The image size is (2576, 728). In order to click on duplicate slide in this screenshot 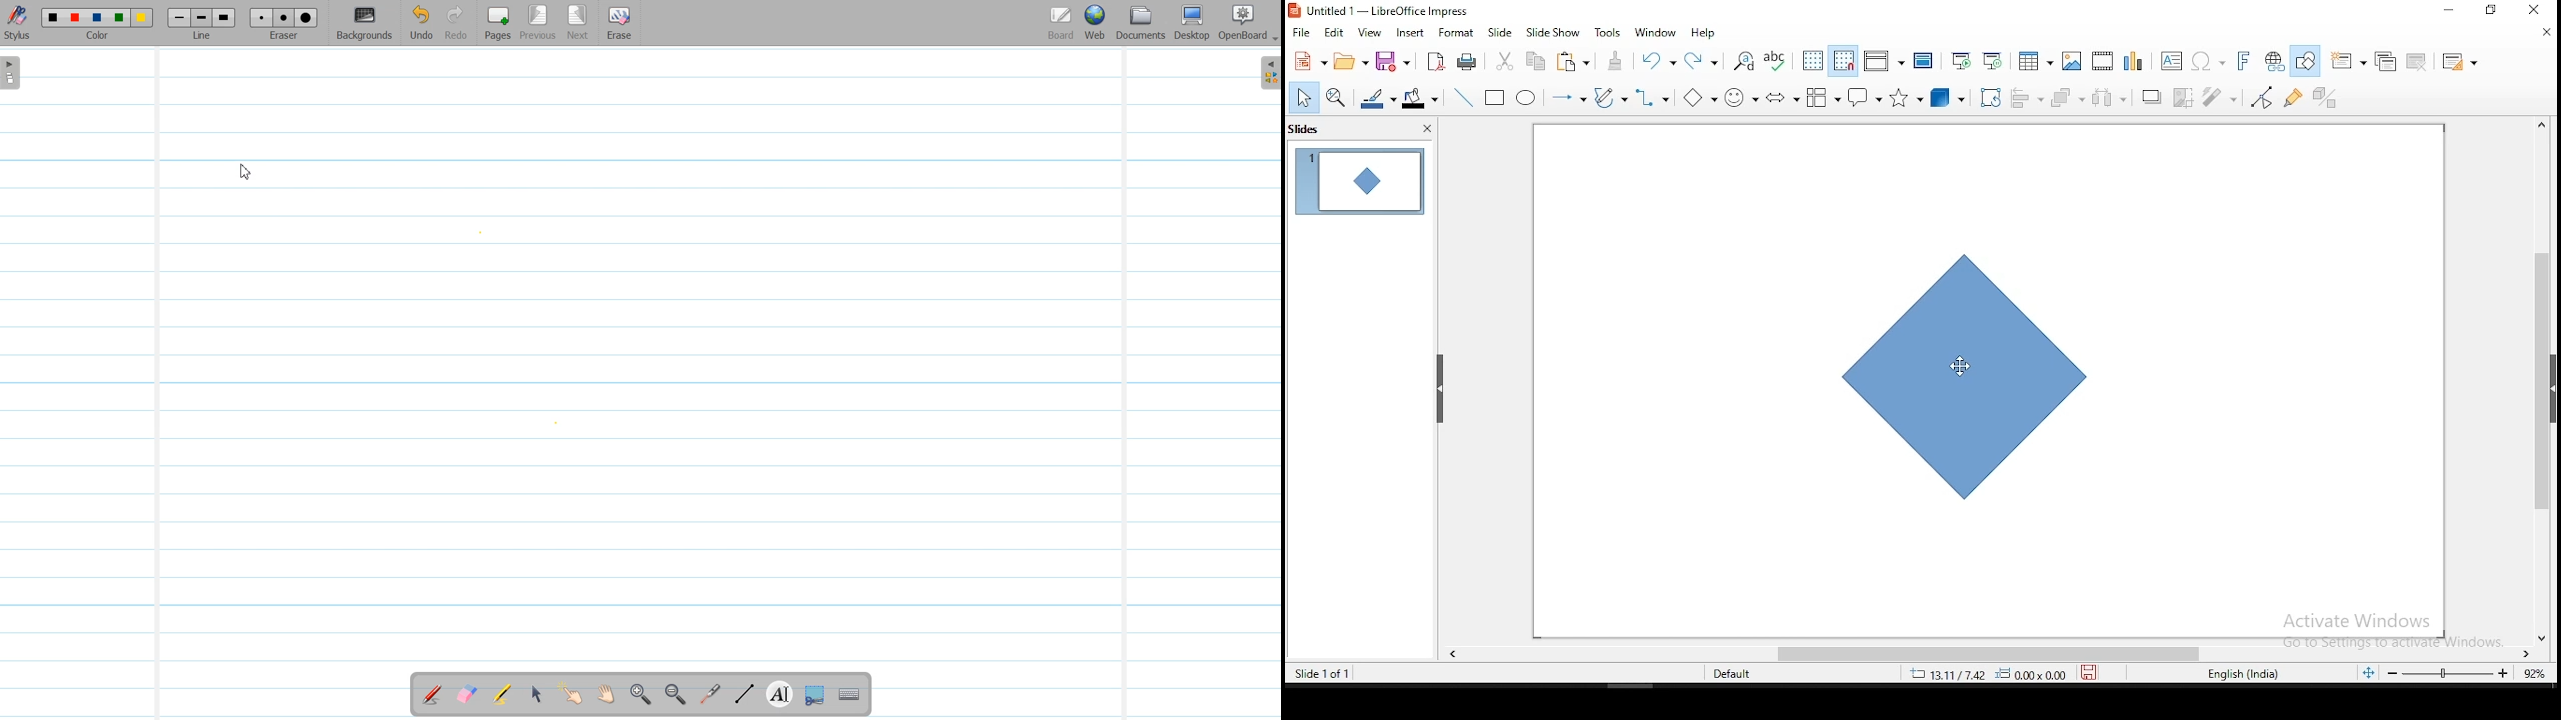, I will do `click(2384, 62)`.